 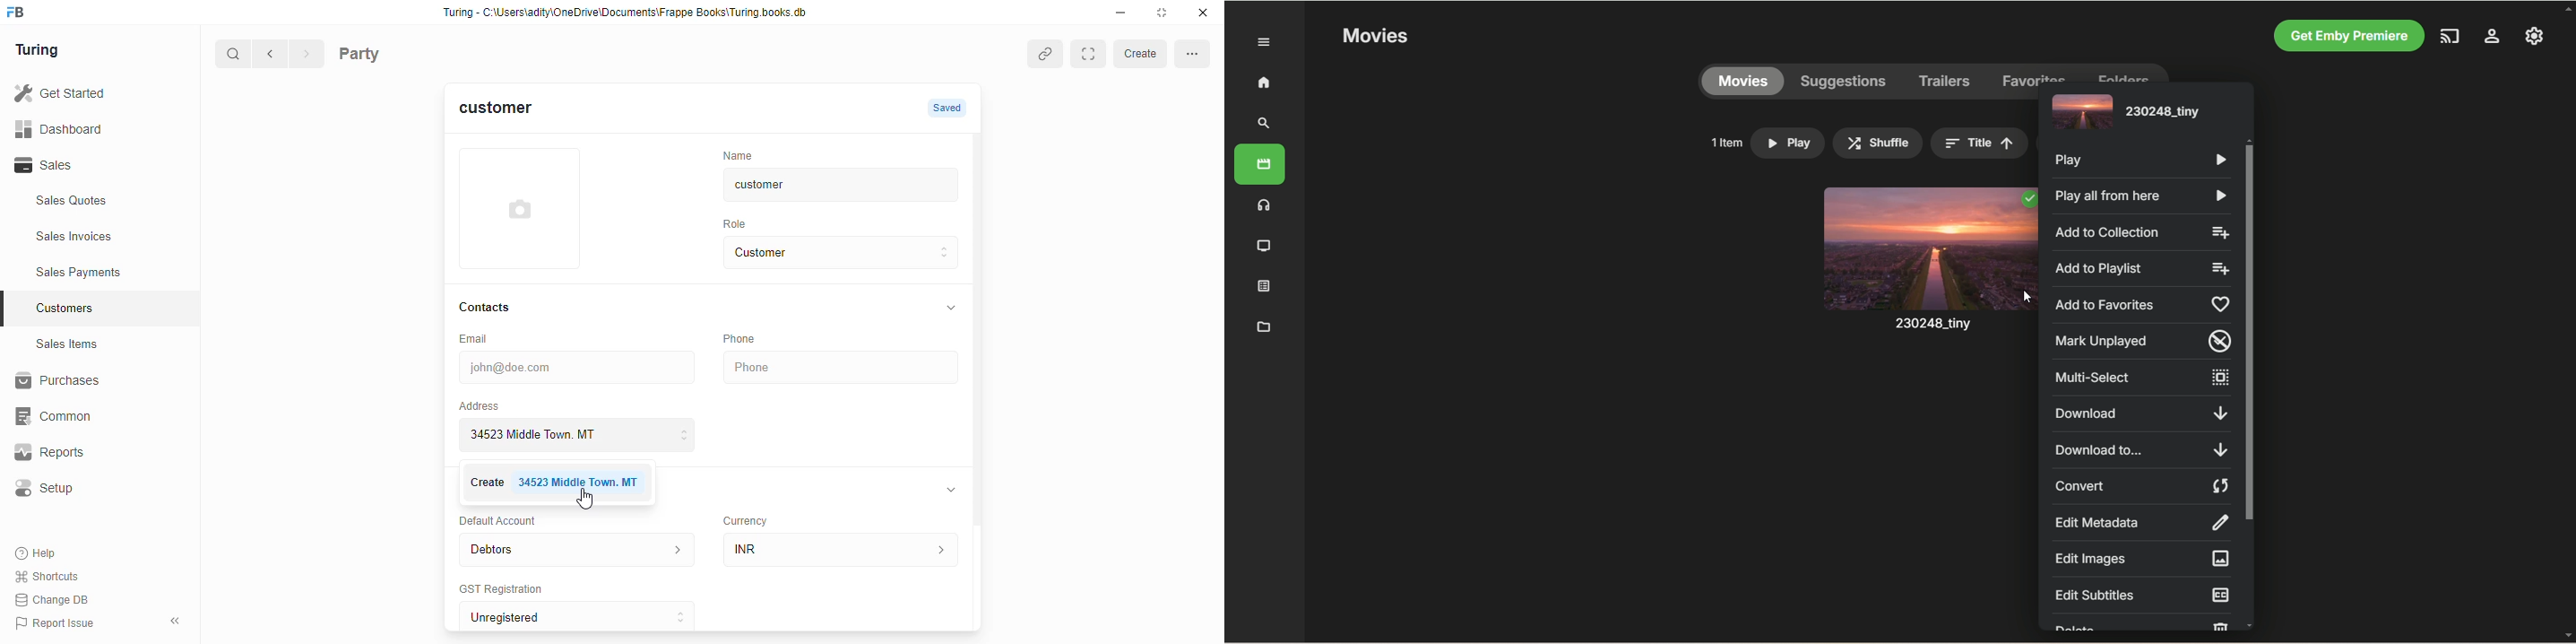 What do you see at coordinates (85, 128) in the screenshot?
I see `Dashboard` at bounding box center [85, 128].